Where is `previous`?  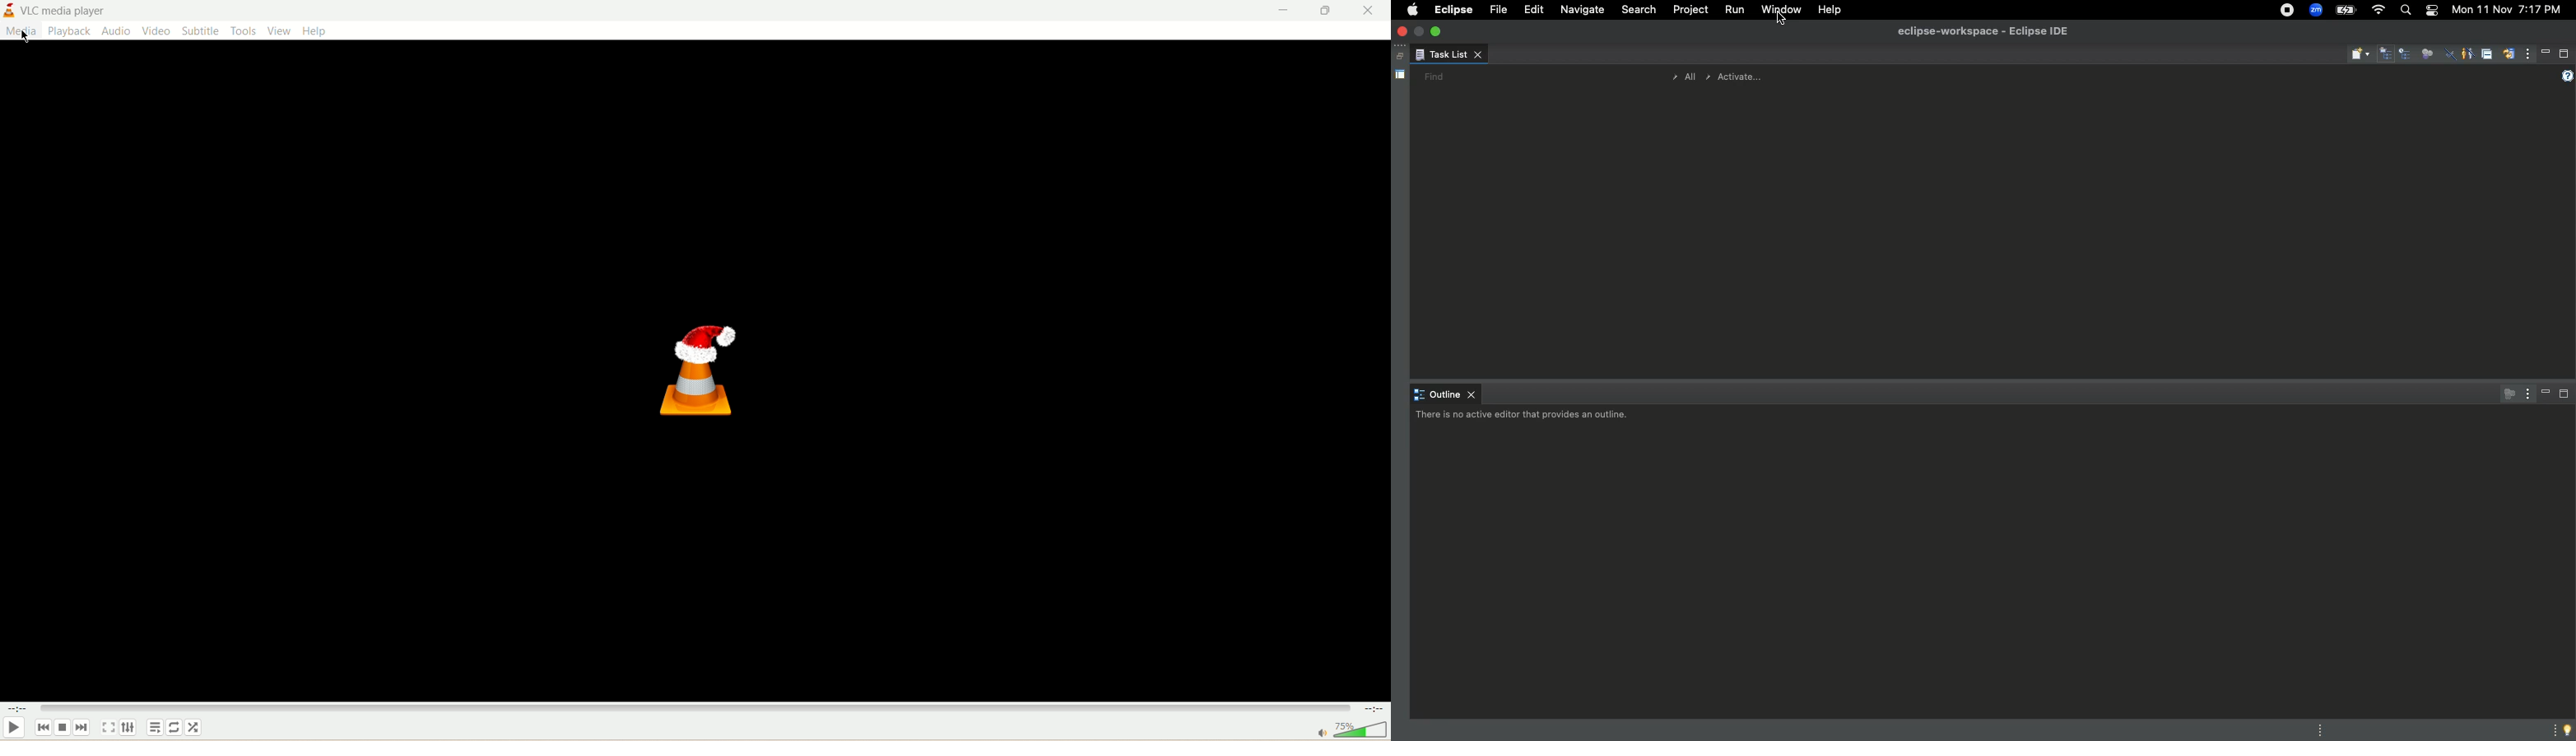 previous is located at coordinates (46, 730).